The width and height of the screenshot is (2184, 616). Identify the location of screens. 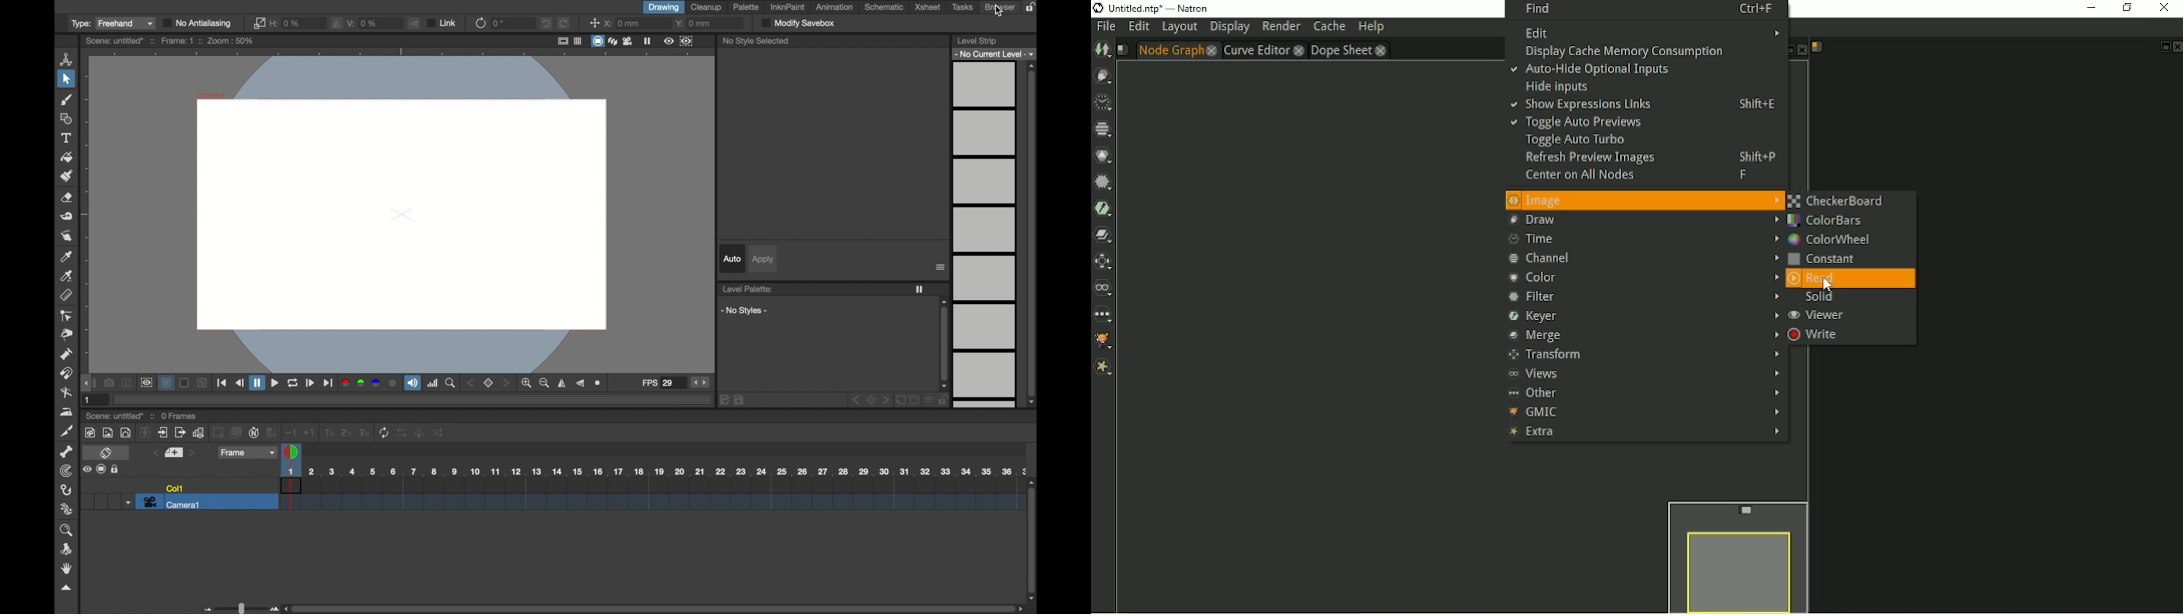
(235, 432).